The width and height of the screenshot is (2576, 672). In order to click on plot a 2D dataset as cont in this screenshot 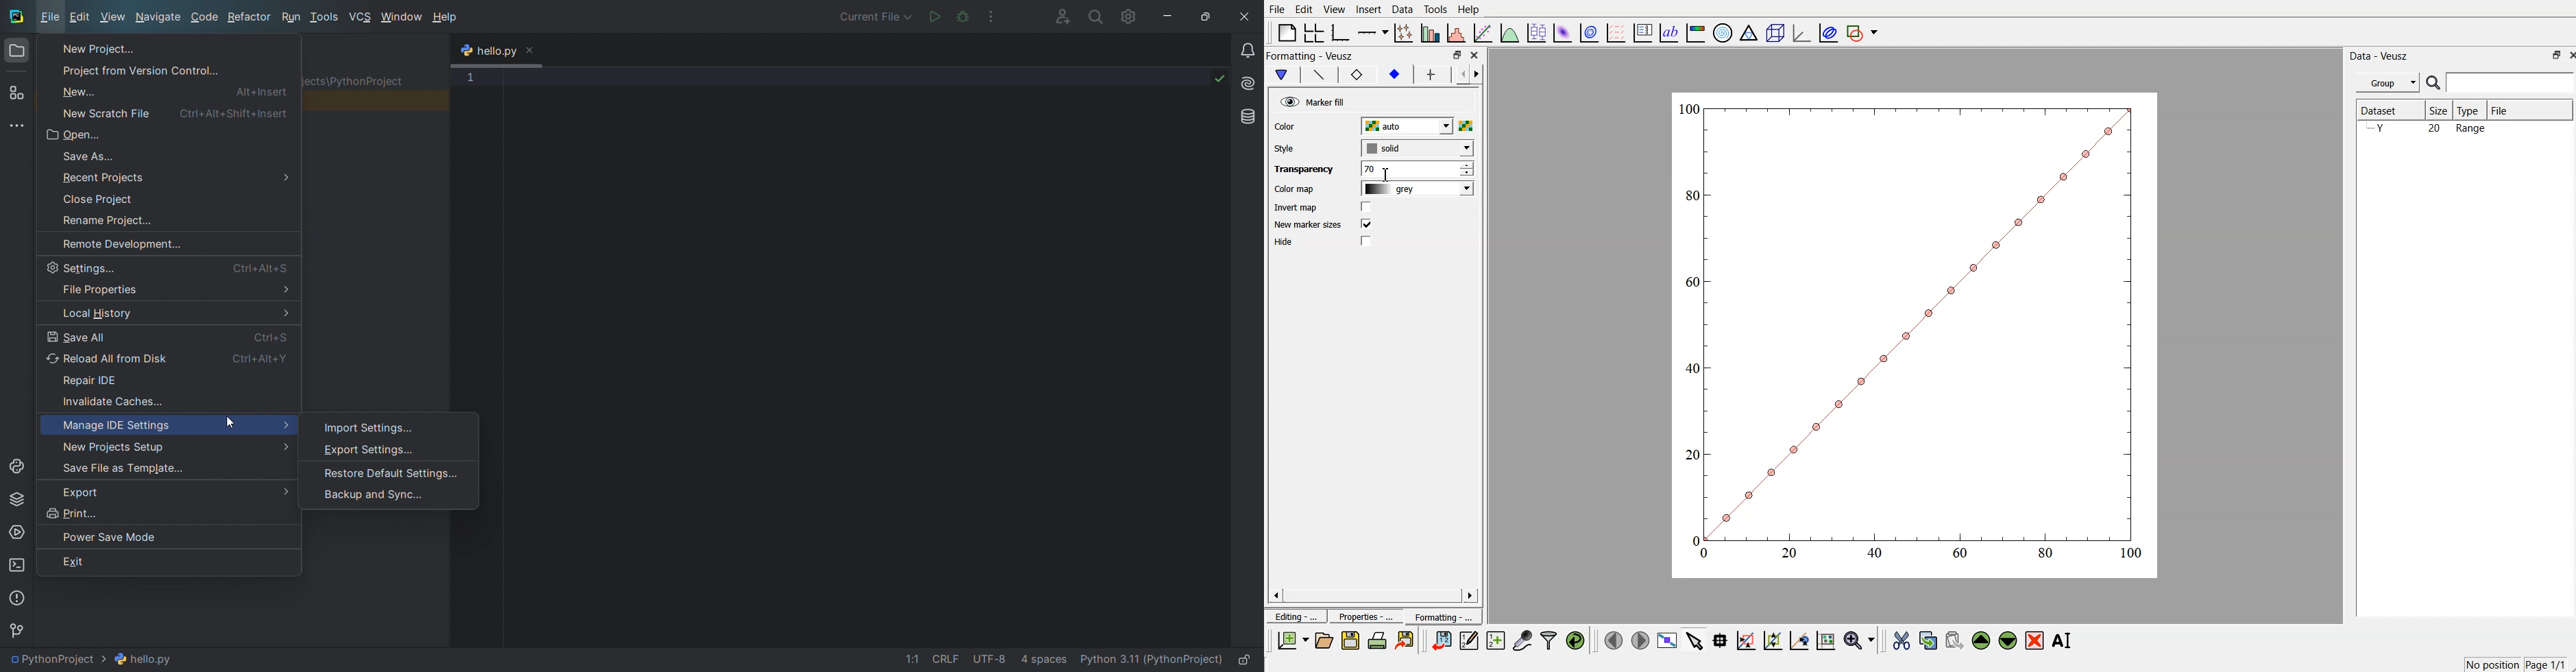, I will do `click(1590, 33)`.